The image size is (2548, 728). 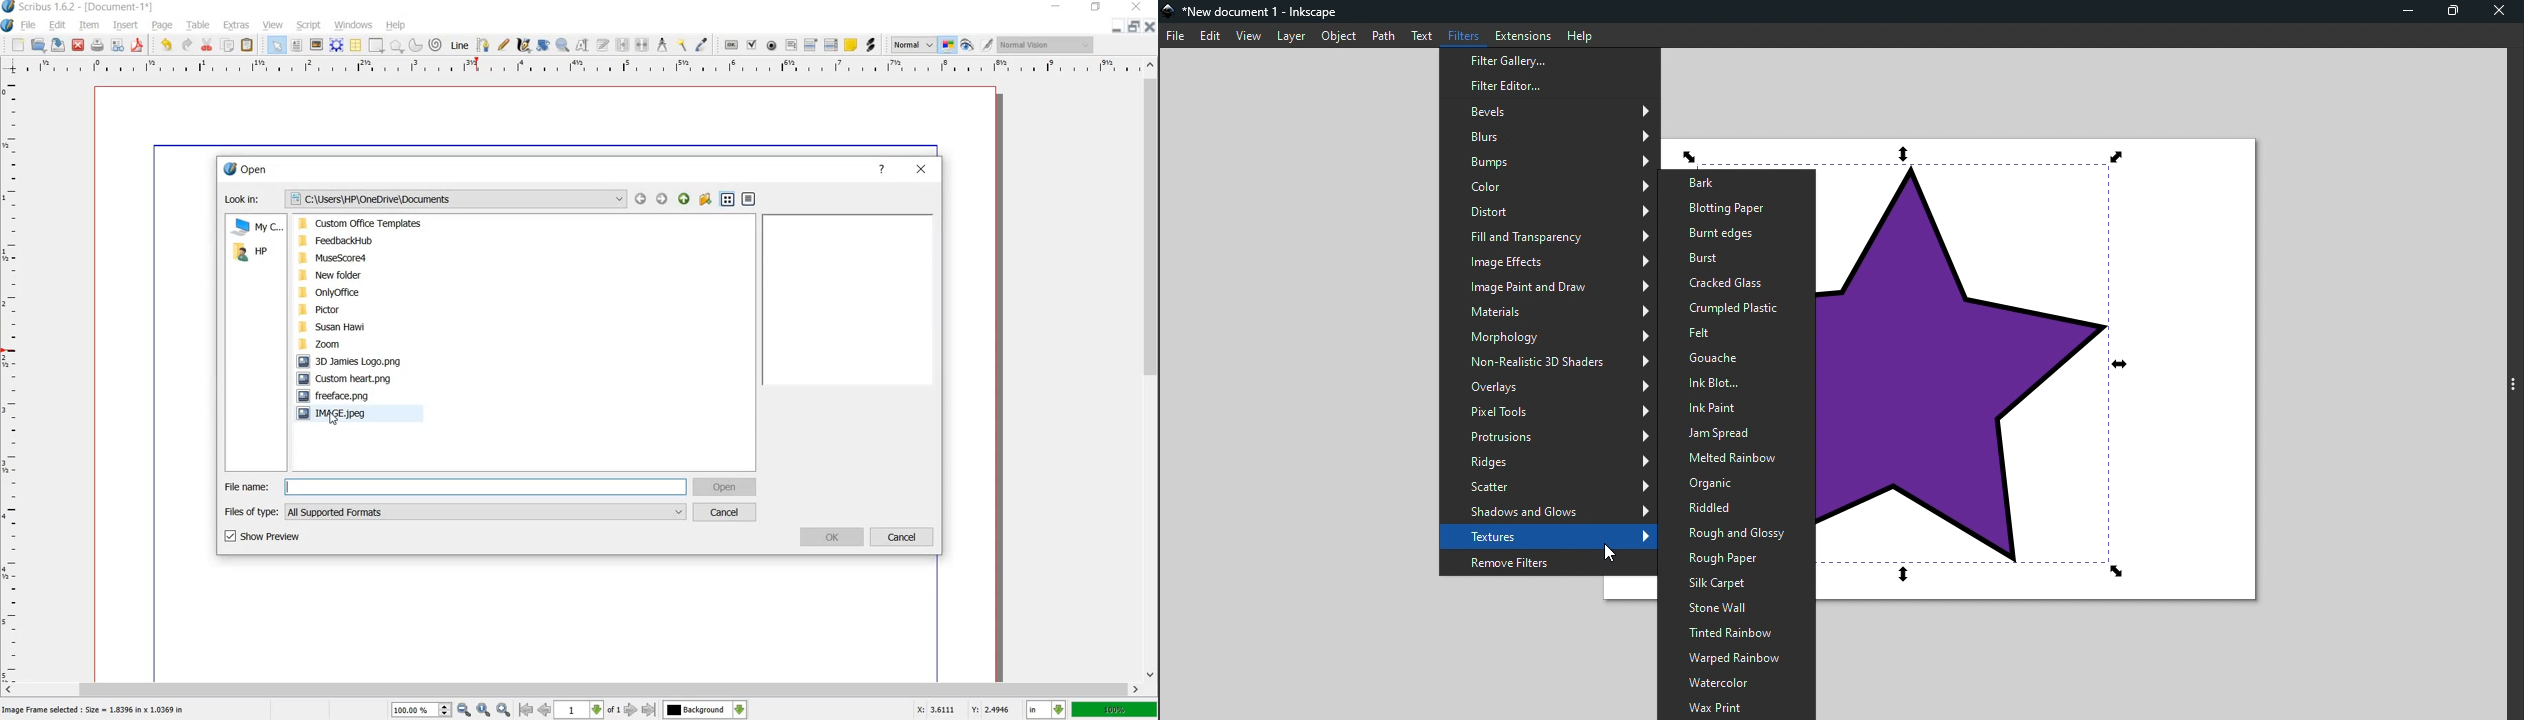 I want to click on Image frame selected: Size=1.8396 in * 1.8369 in, so click(x=95, y=709).